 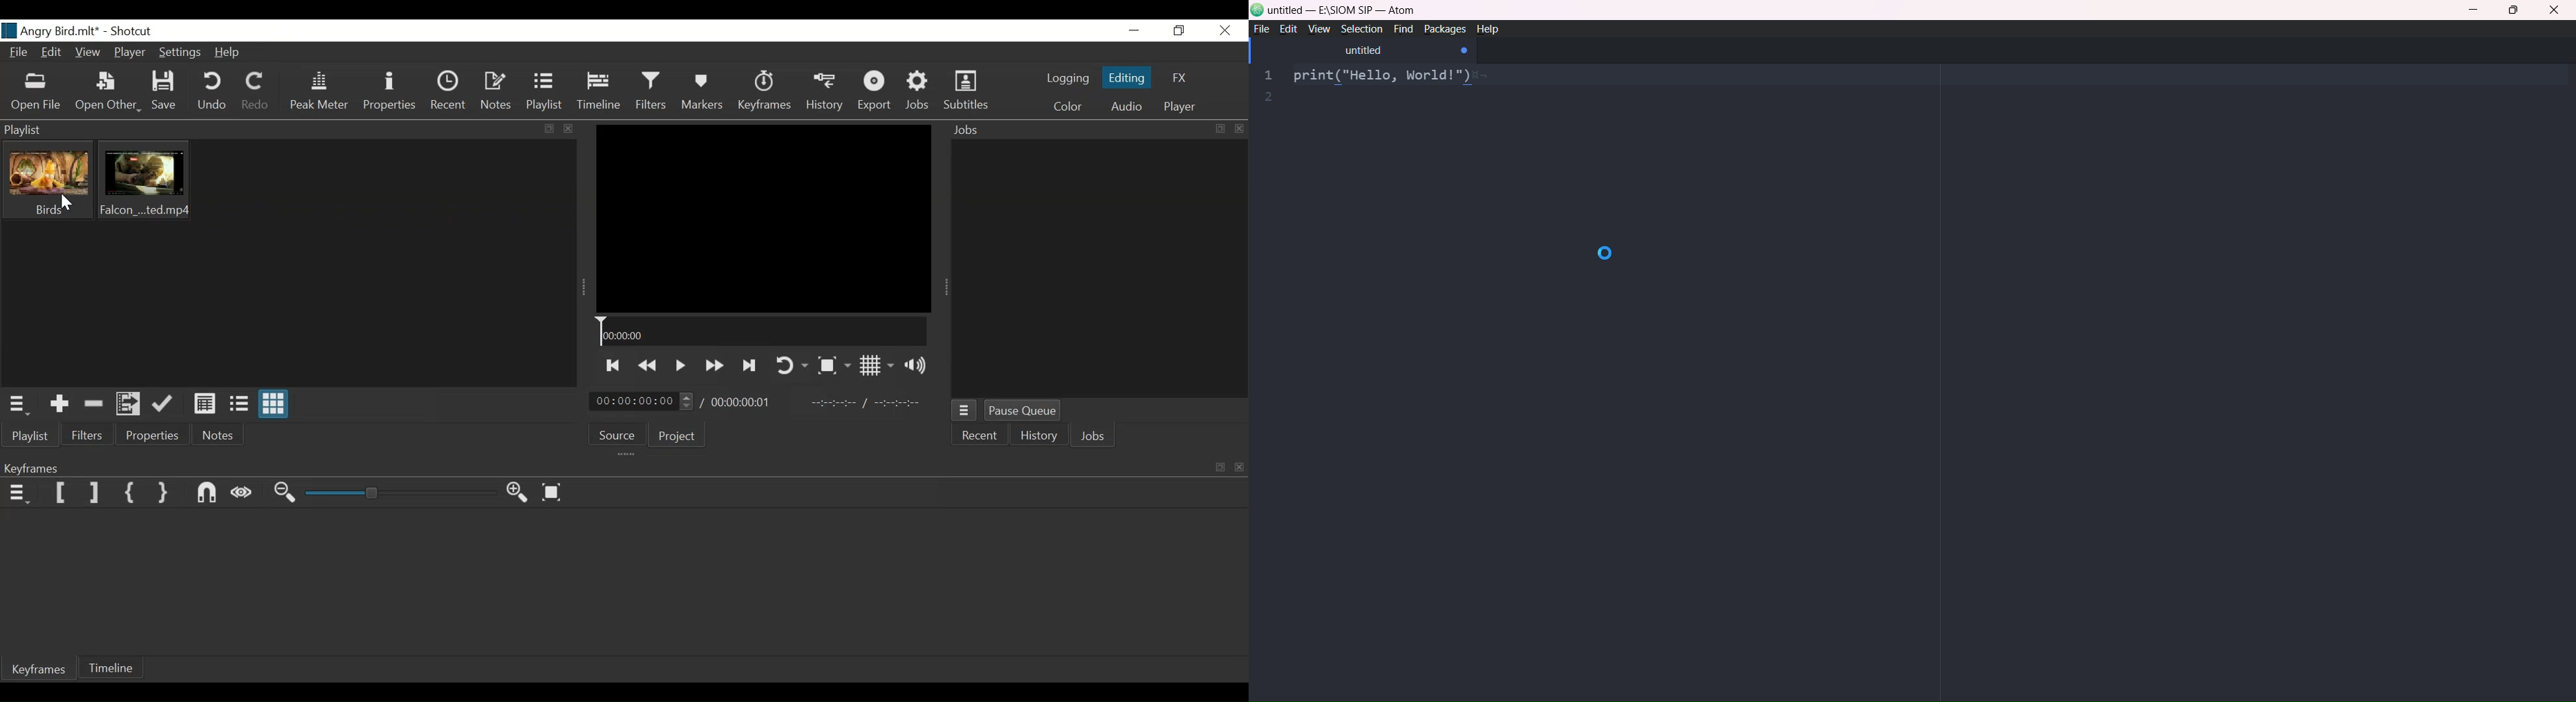 What do you see at coordinates (648, 365) in the screenshot?
I see `Play quickly backwards` at bounding box center [648, 365].